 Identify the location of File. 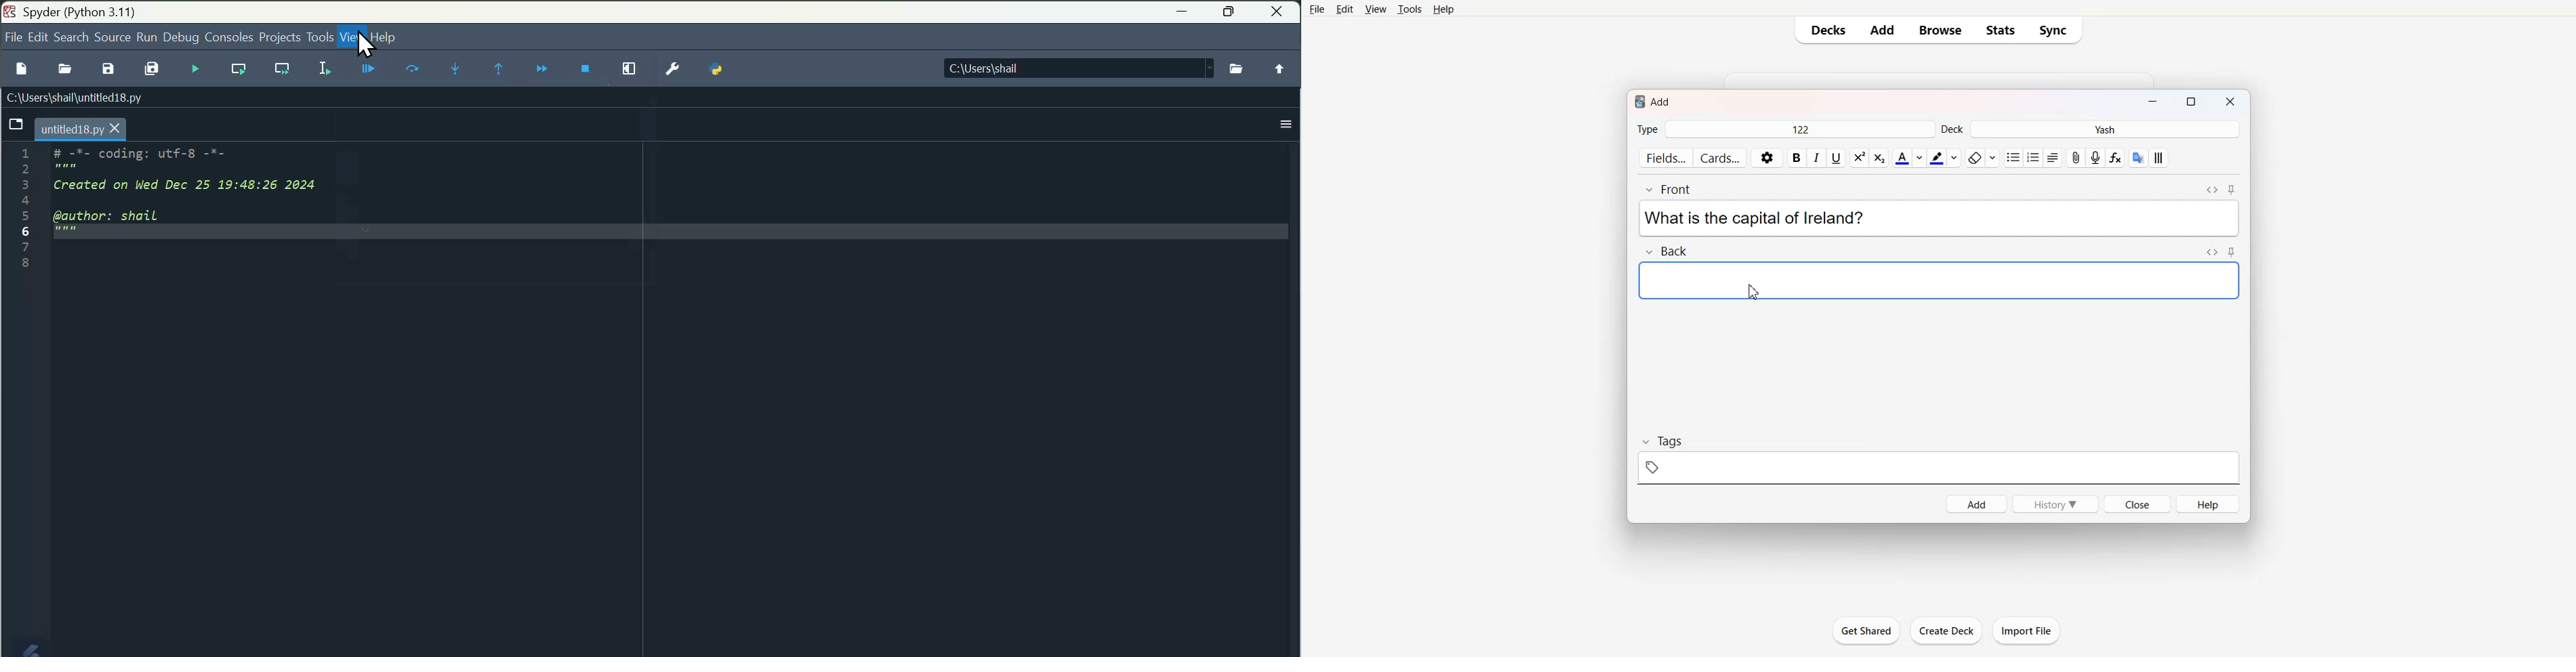
(1317, 9).